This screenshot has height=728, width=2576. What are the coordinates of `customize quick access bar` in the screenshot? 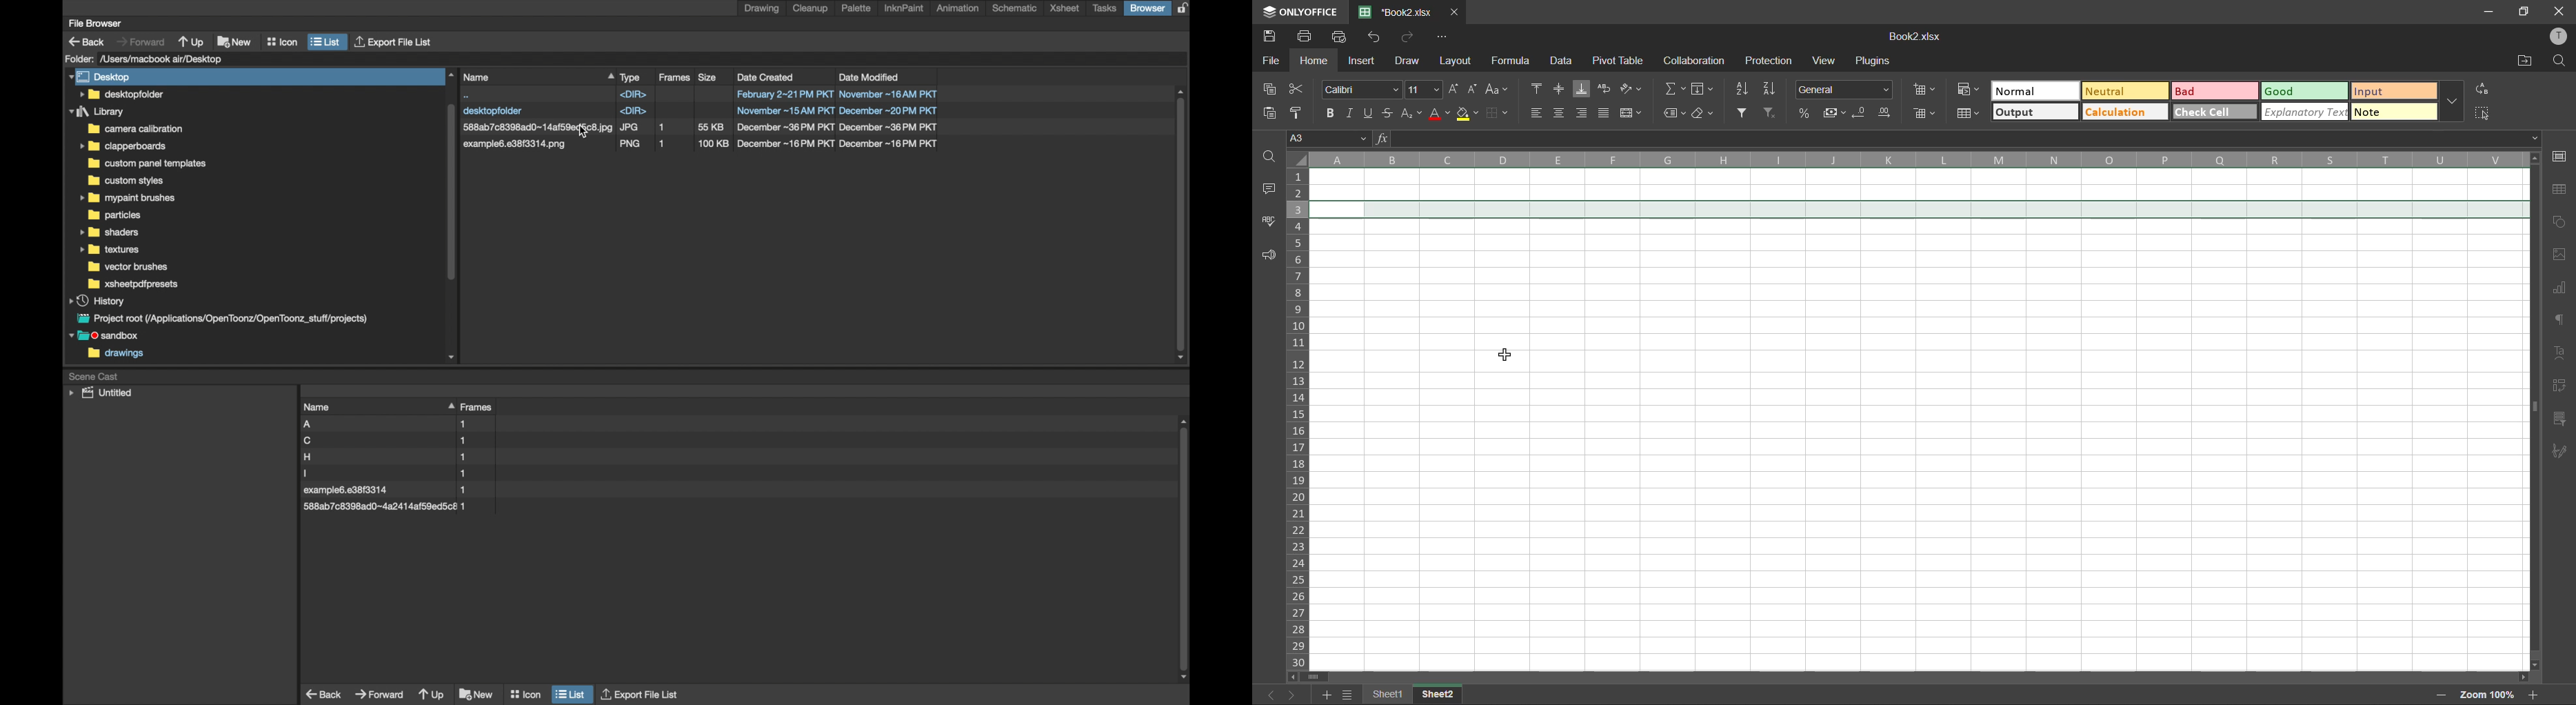 It's located at (1442, 37).